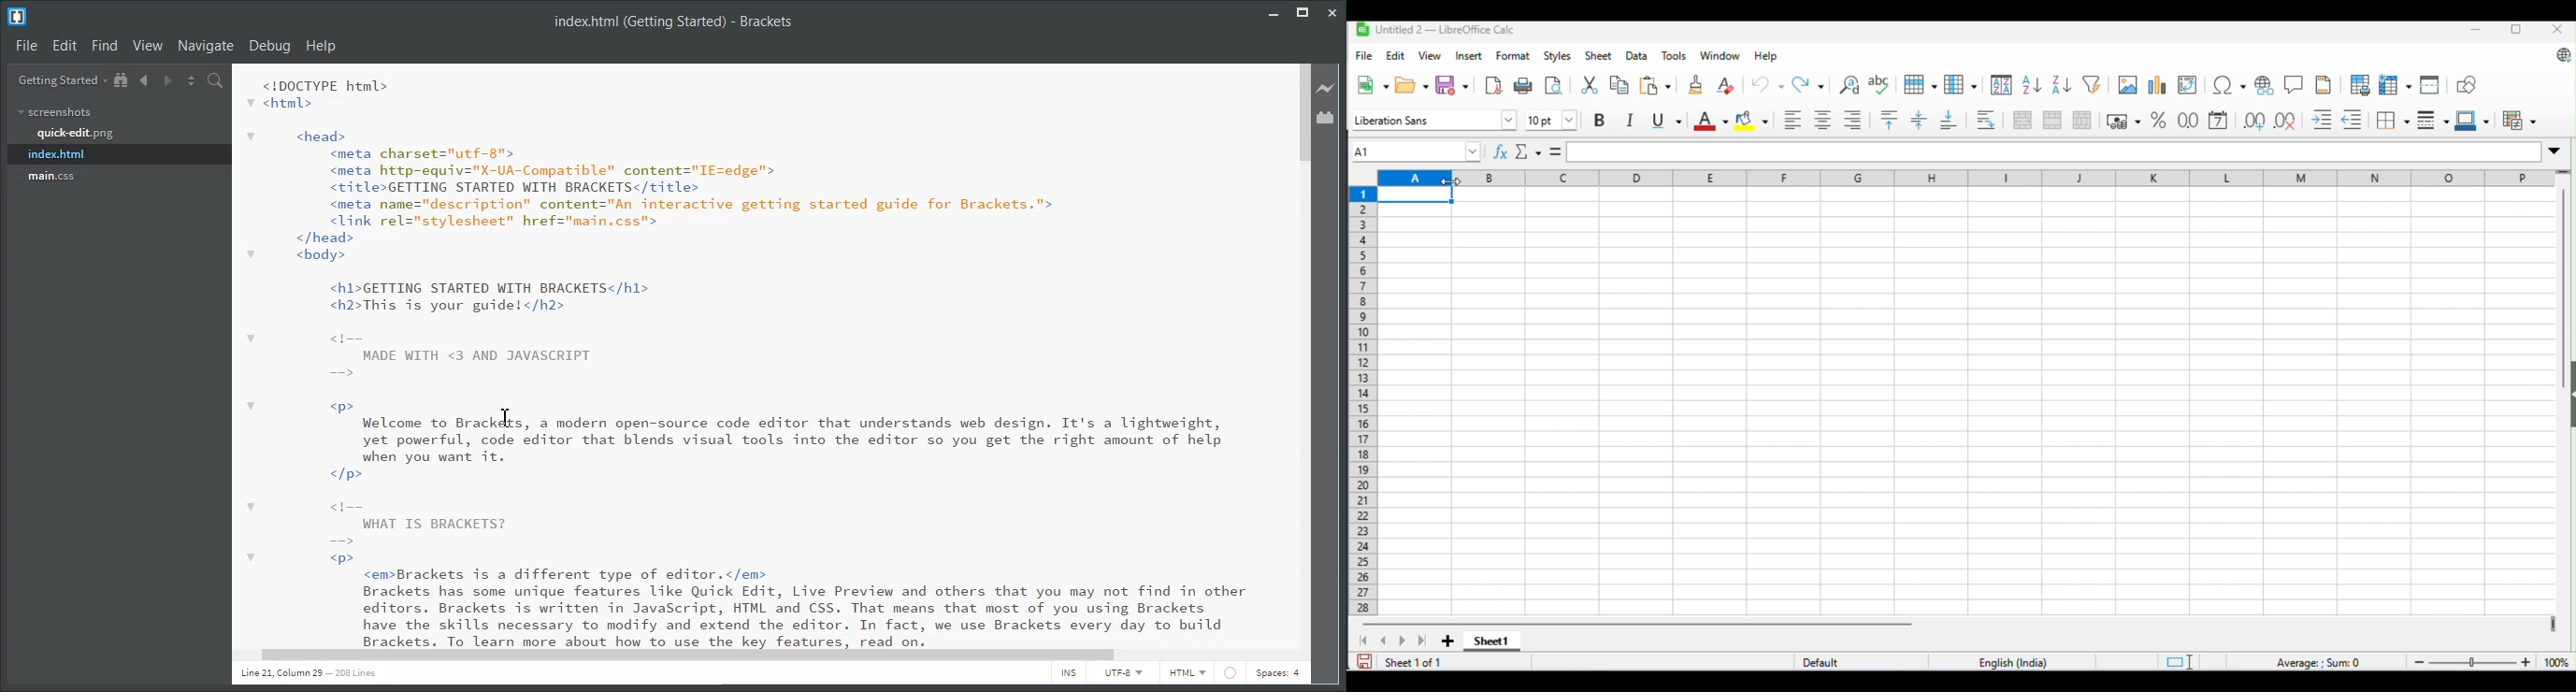  I want to click on split window, so click(2432, 85).